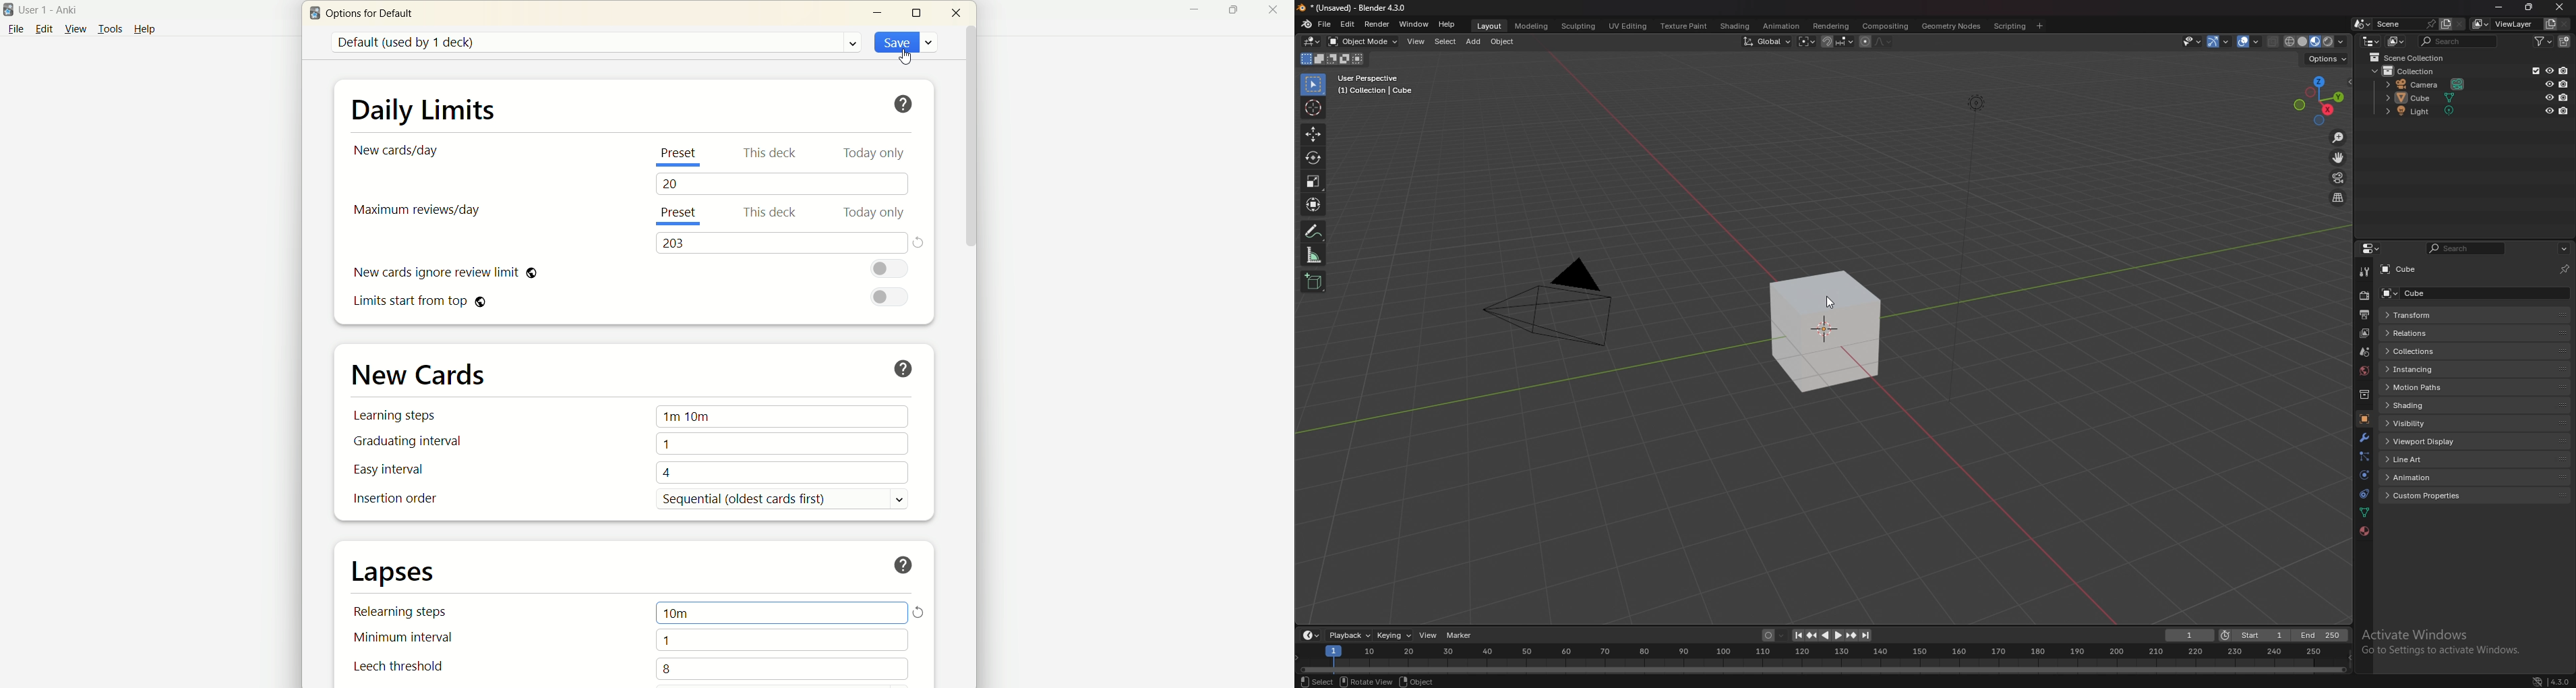  Describe the element at coordinates (395, 573) in the screenshot. I see `lapses` at that location.